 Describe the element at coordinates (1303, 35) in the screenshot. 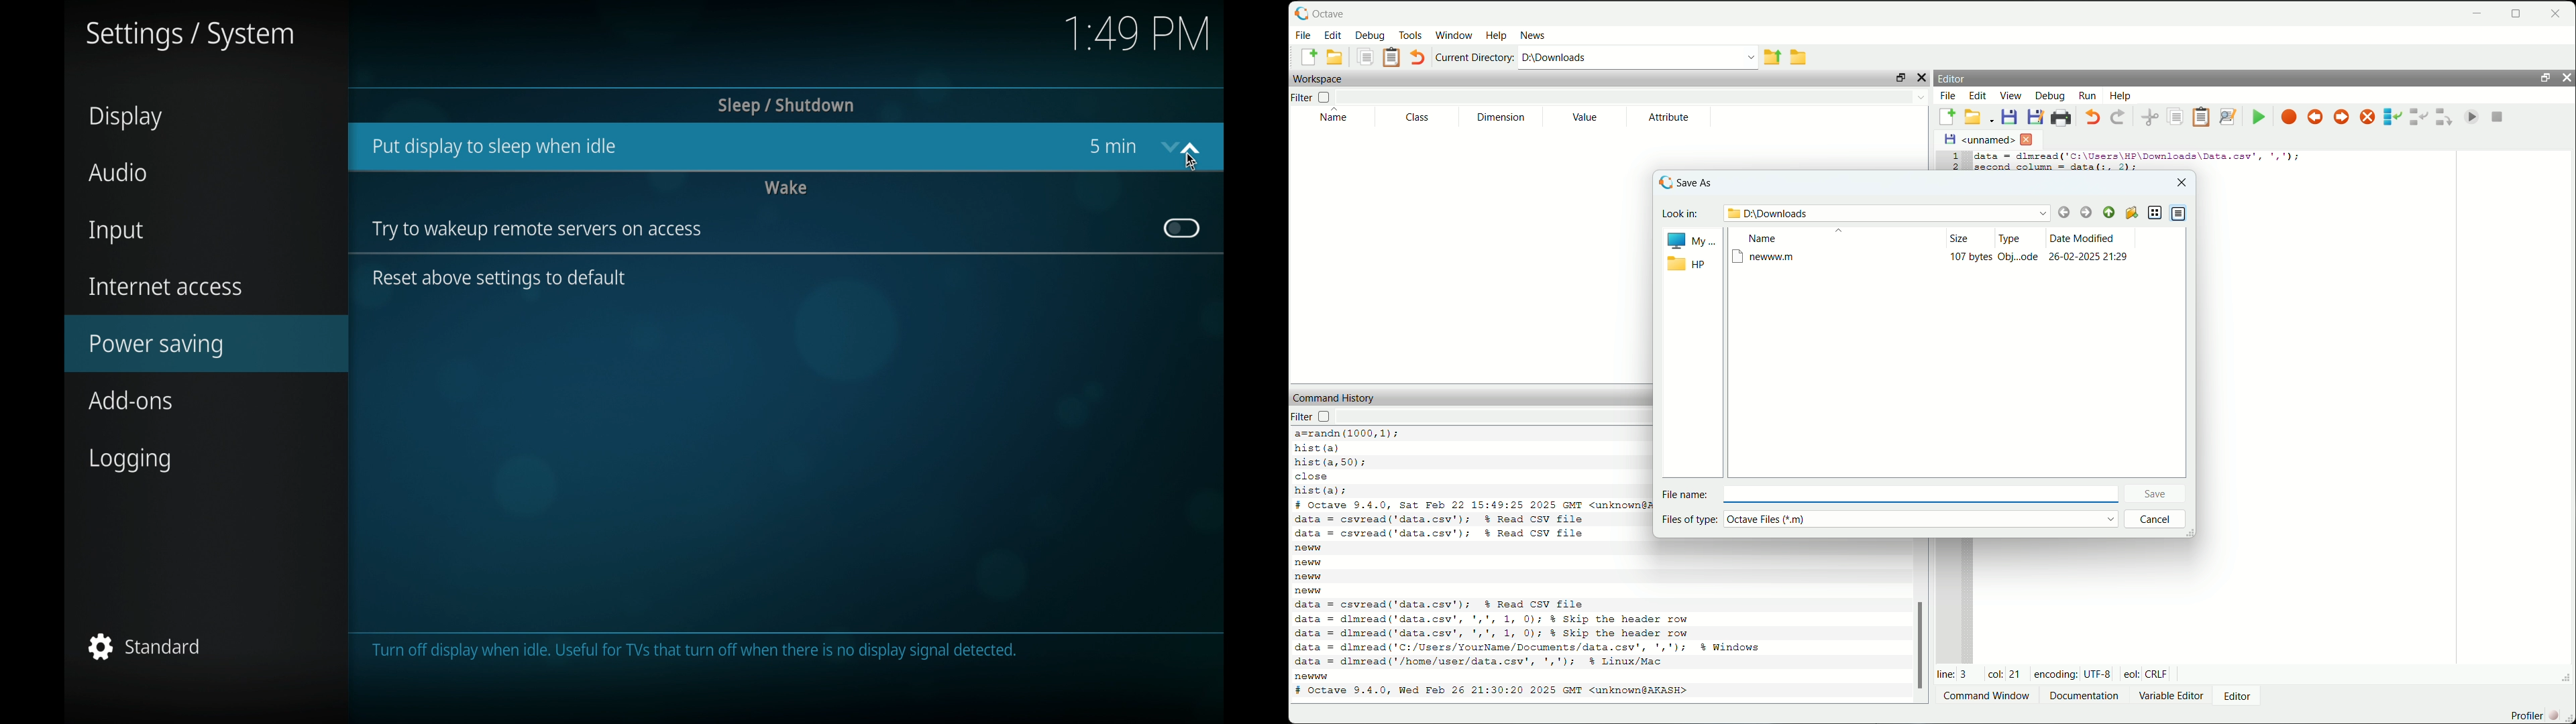

I see `file` at that location.